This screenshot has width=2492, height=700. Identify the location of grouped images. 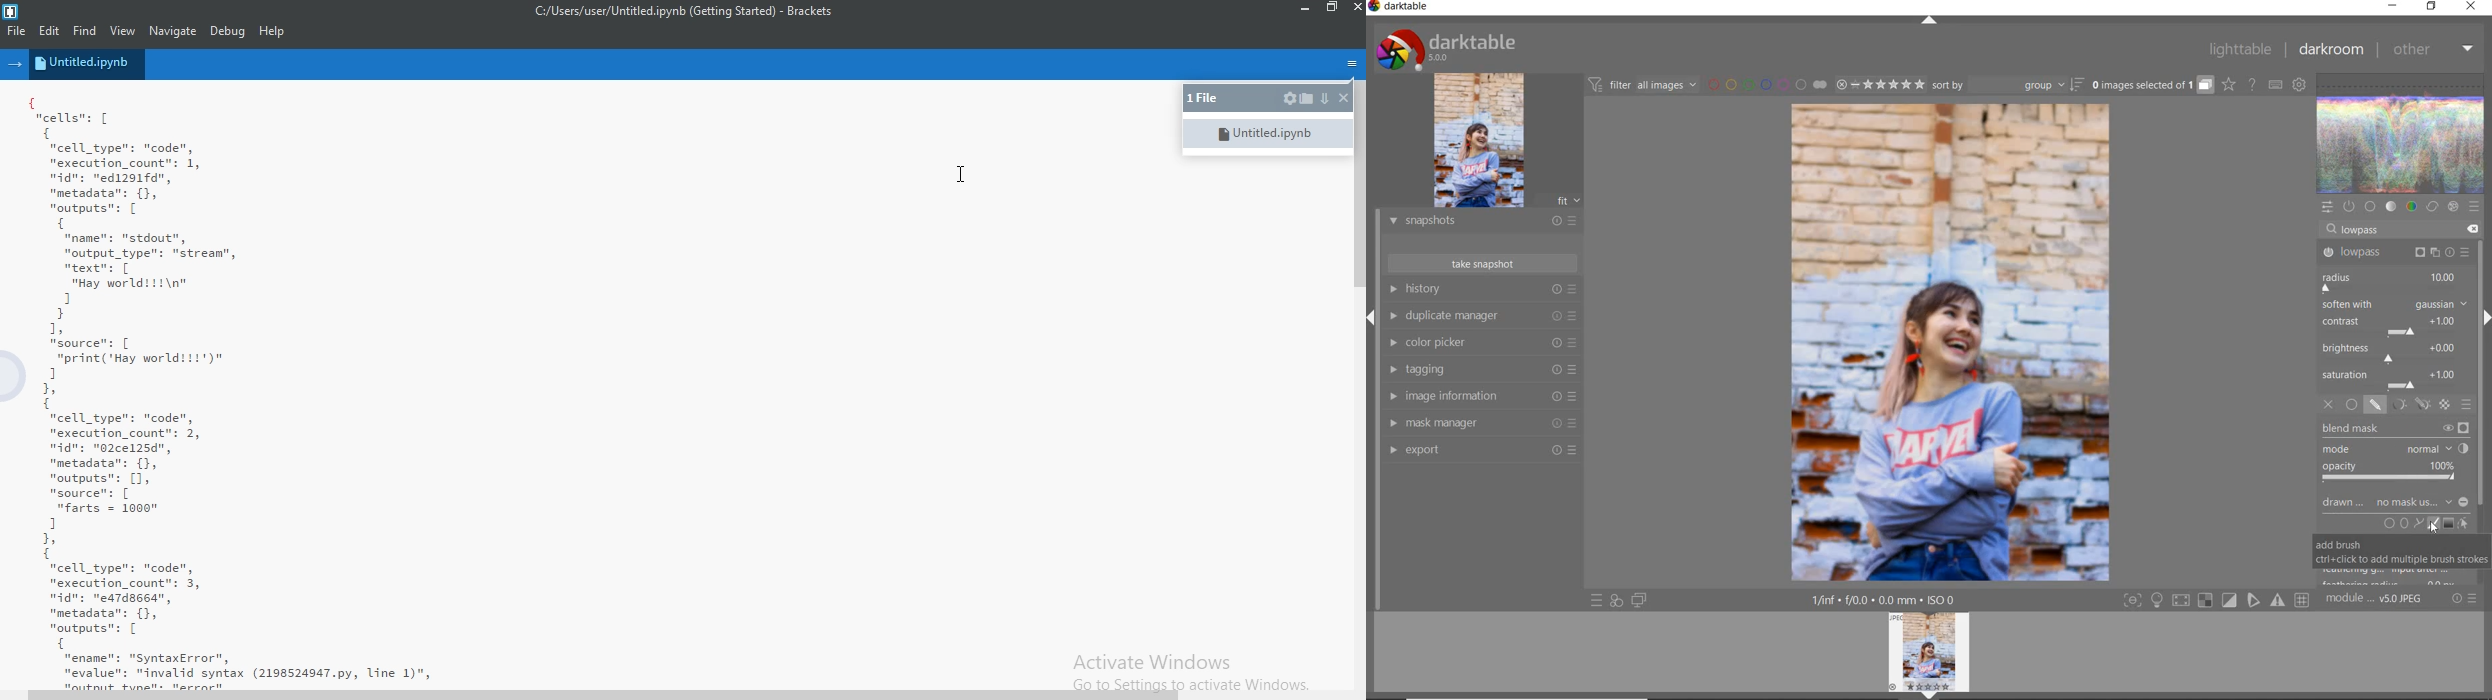
(2152, 85).